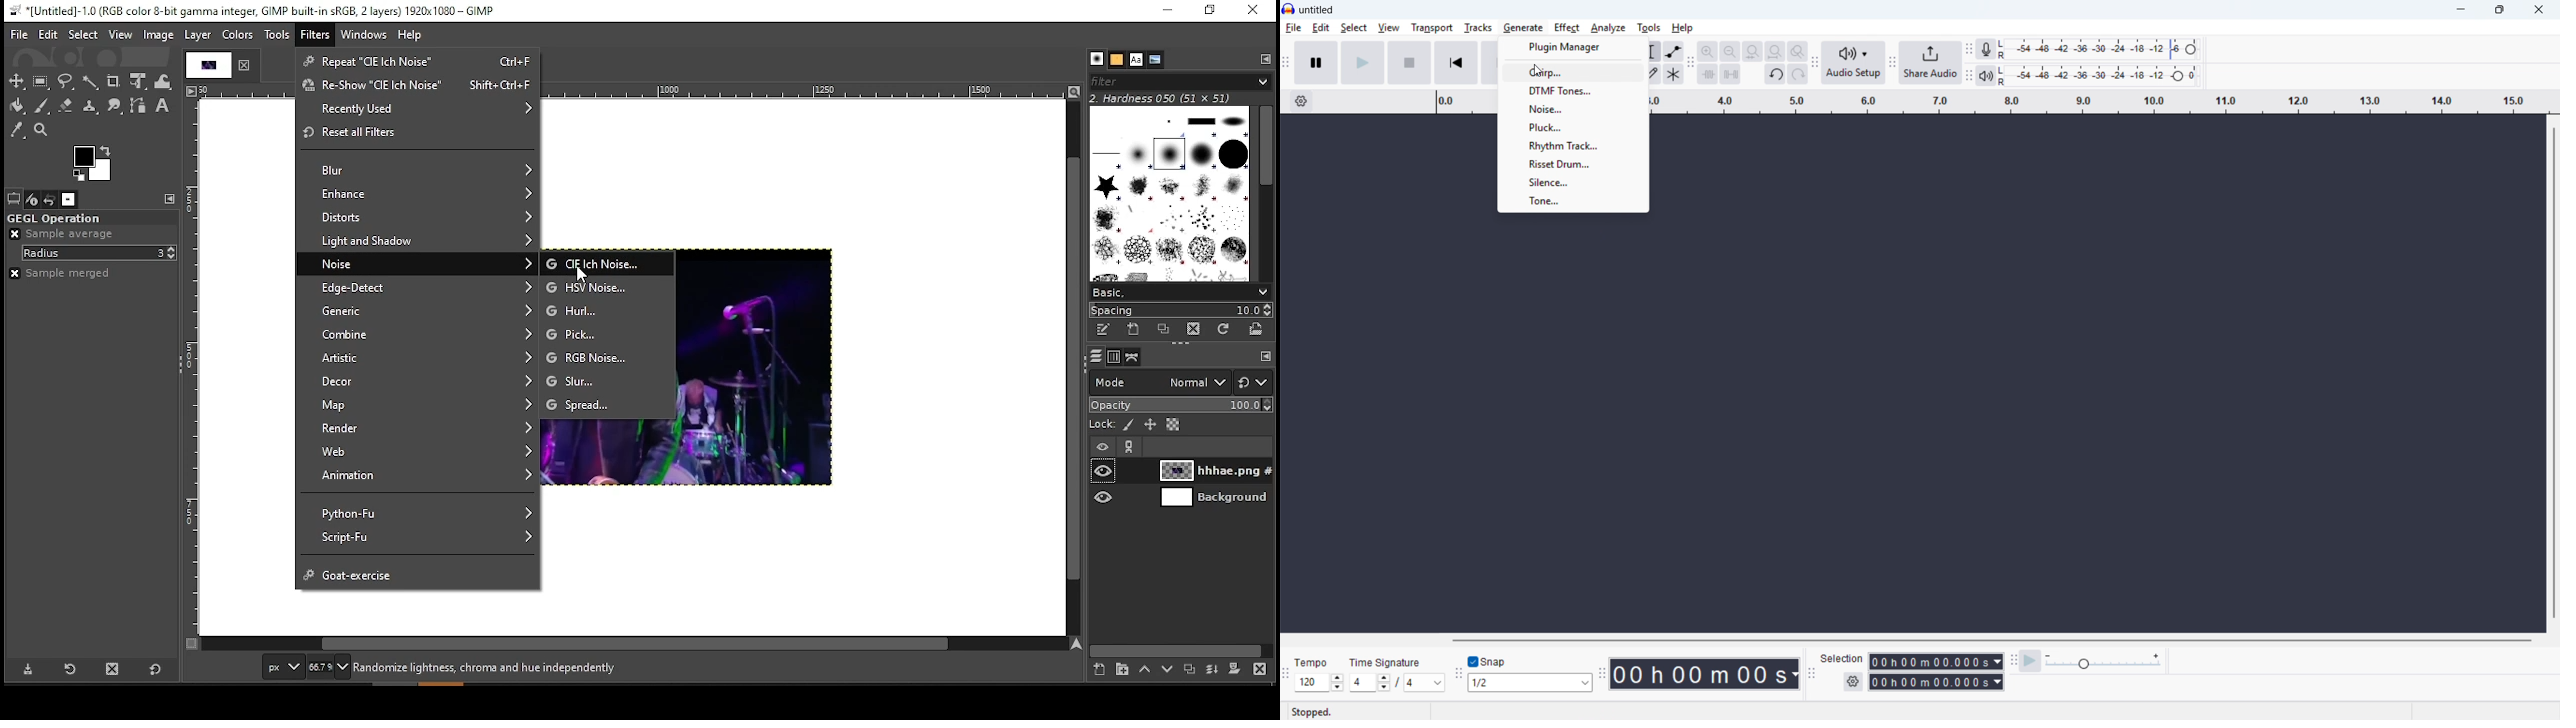 This screenshot has width=2576, height=728. Describe the element at coordinates (1708, 73) in the screenshot. I see `Trim audio outside selection ` at that location.